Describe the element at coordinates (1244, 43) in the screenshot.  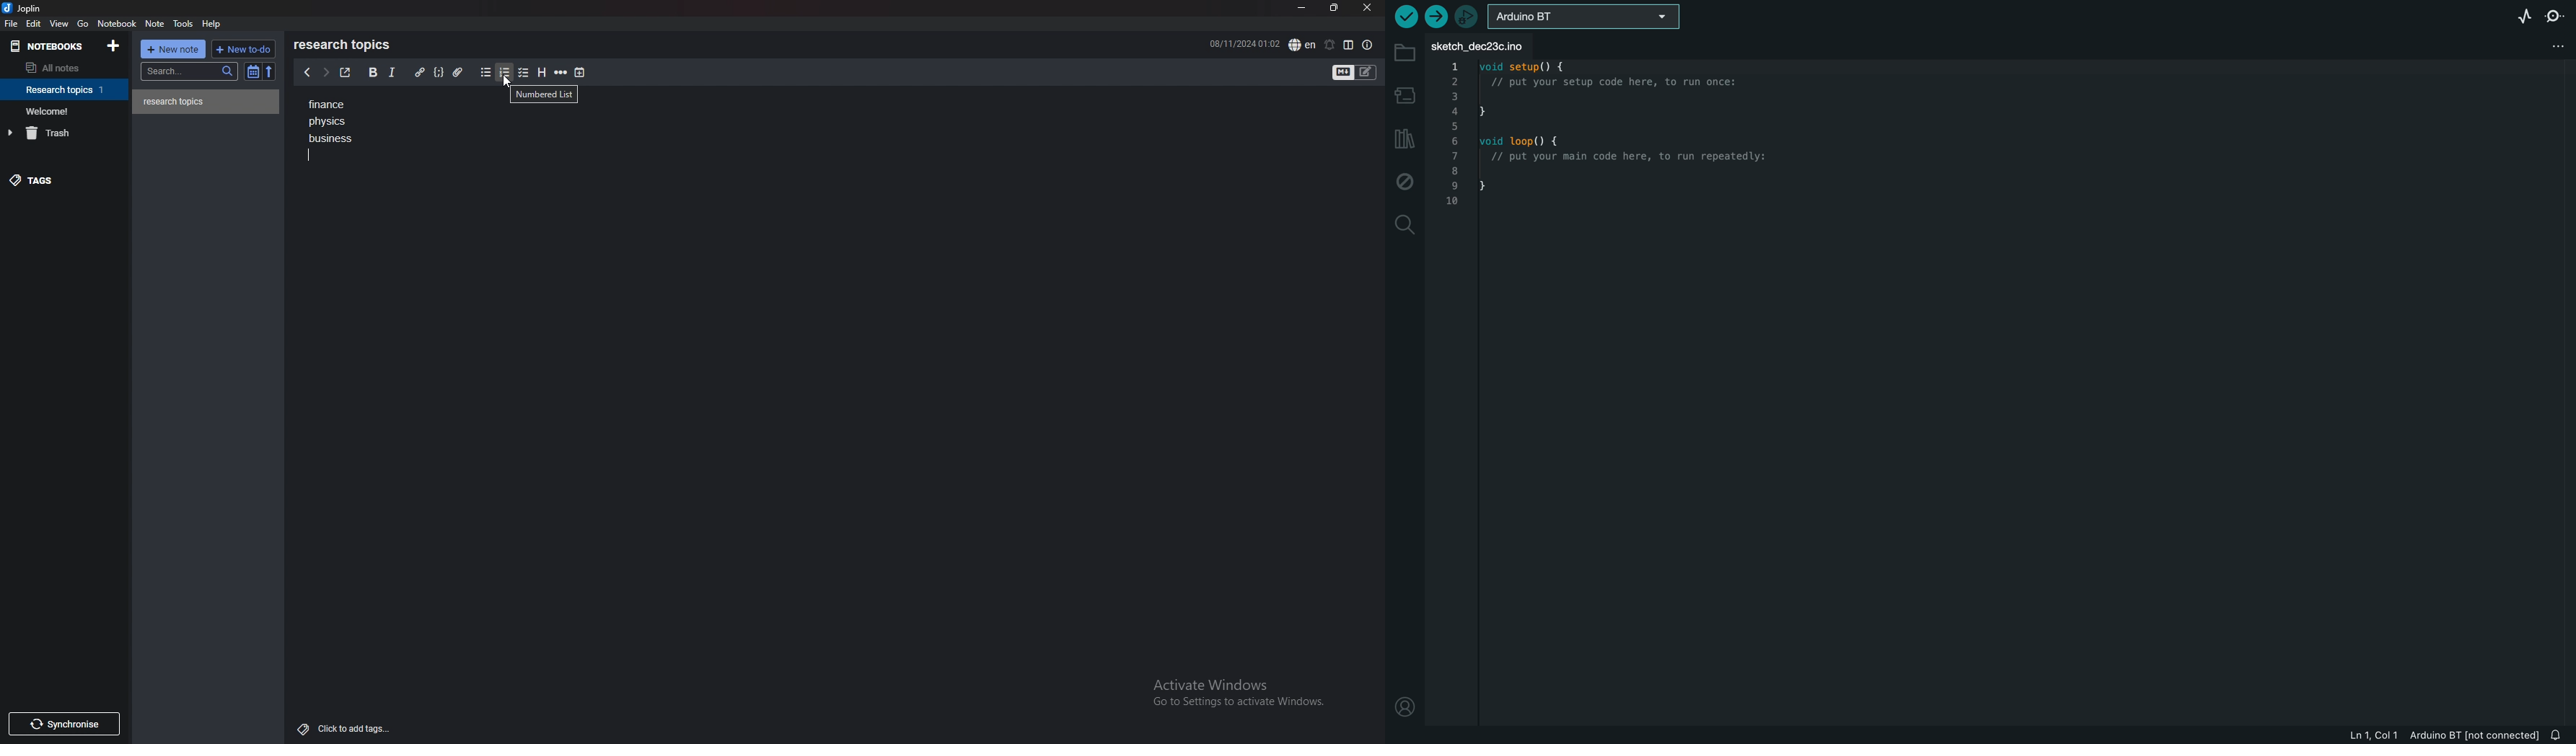
I see `08/11/2024 01:02` at that location.